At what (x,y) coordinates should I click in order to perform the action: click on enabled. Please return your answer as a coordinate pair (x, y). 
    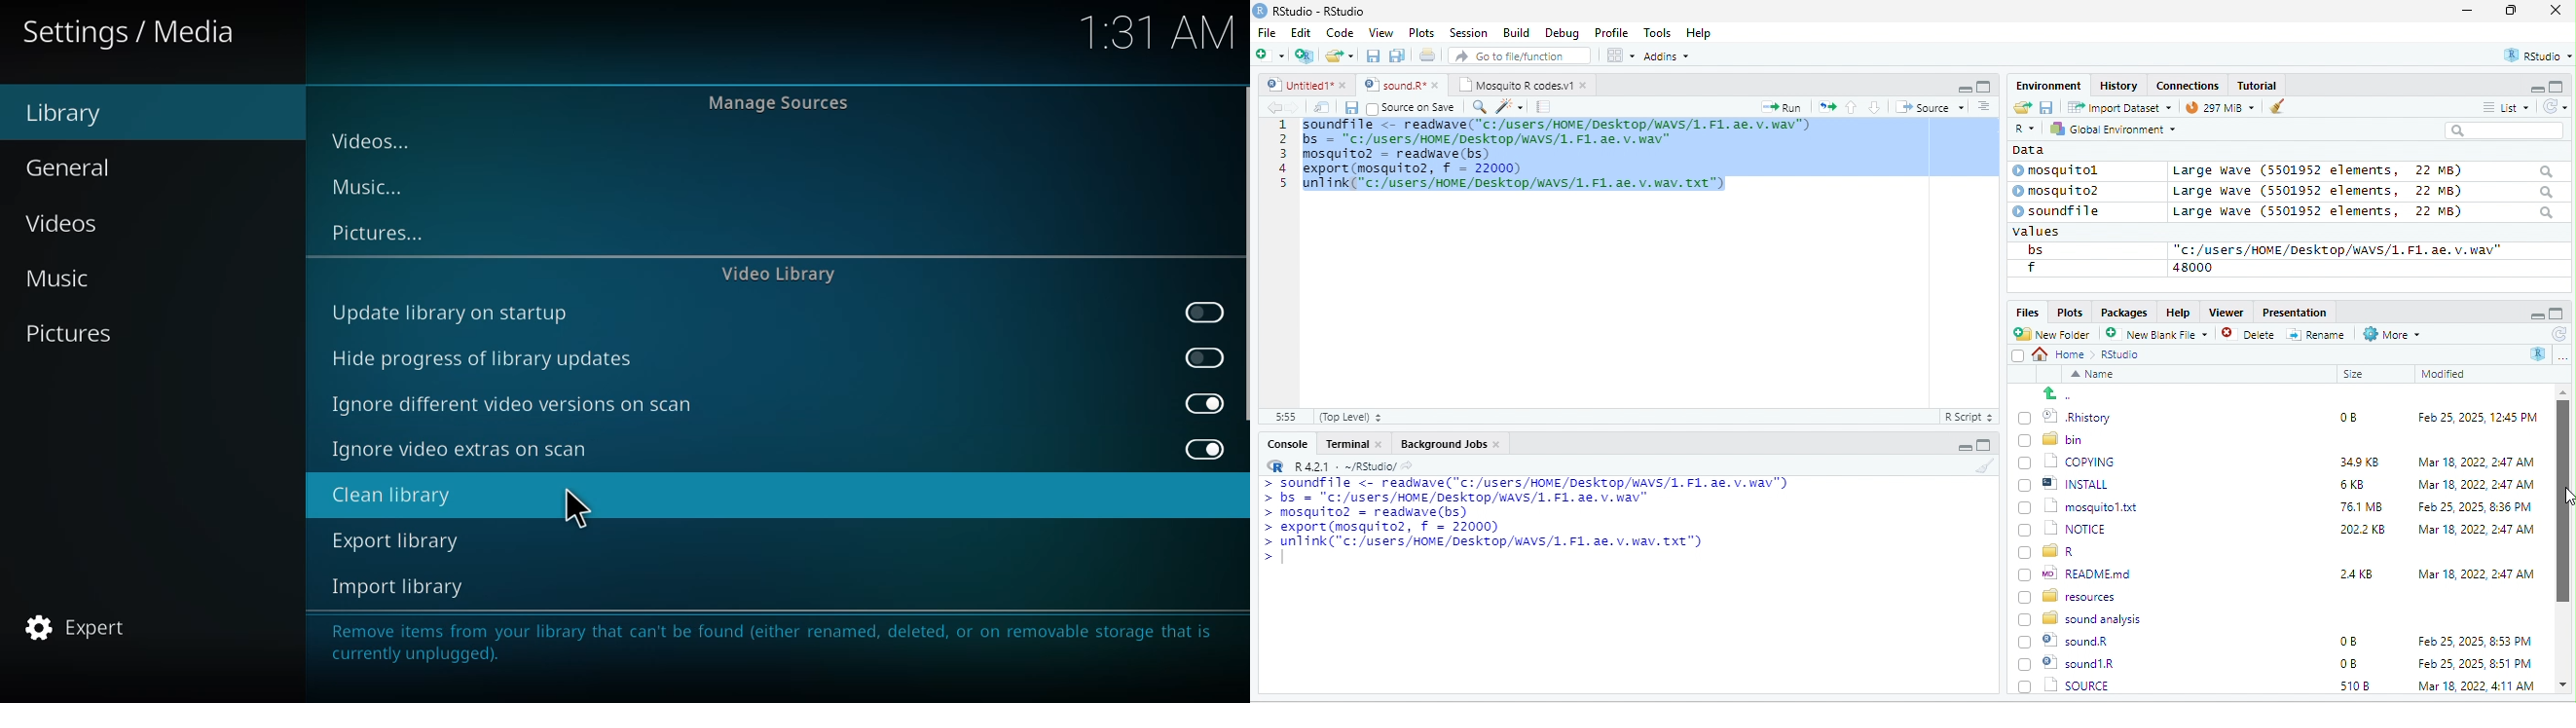
    Looking at the image, I should click on (1204, 404).